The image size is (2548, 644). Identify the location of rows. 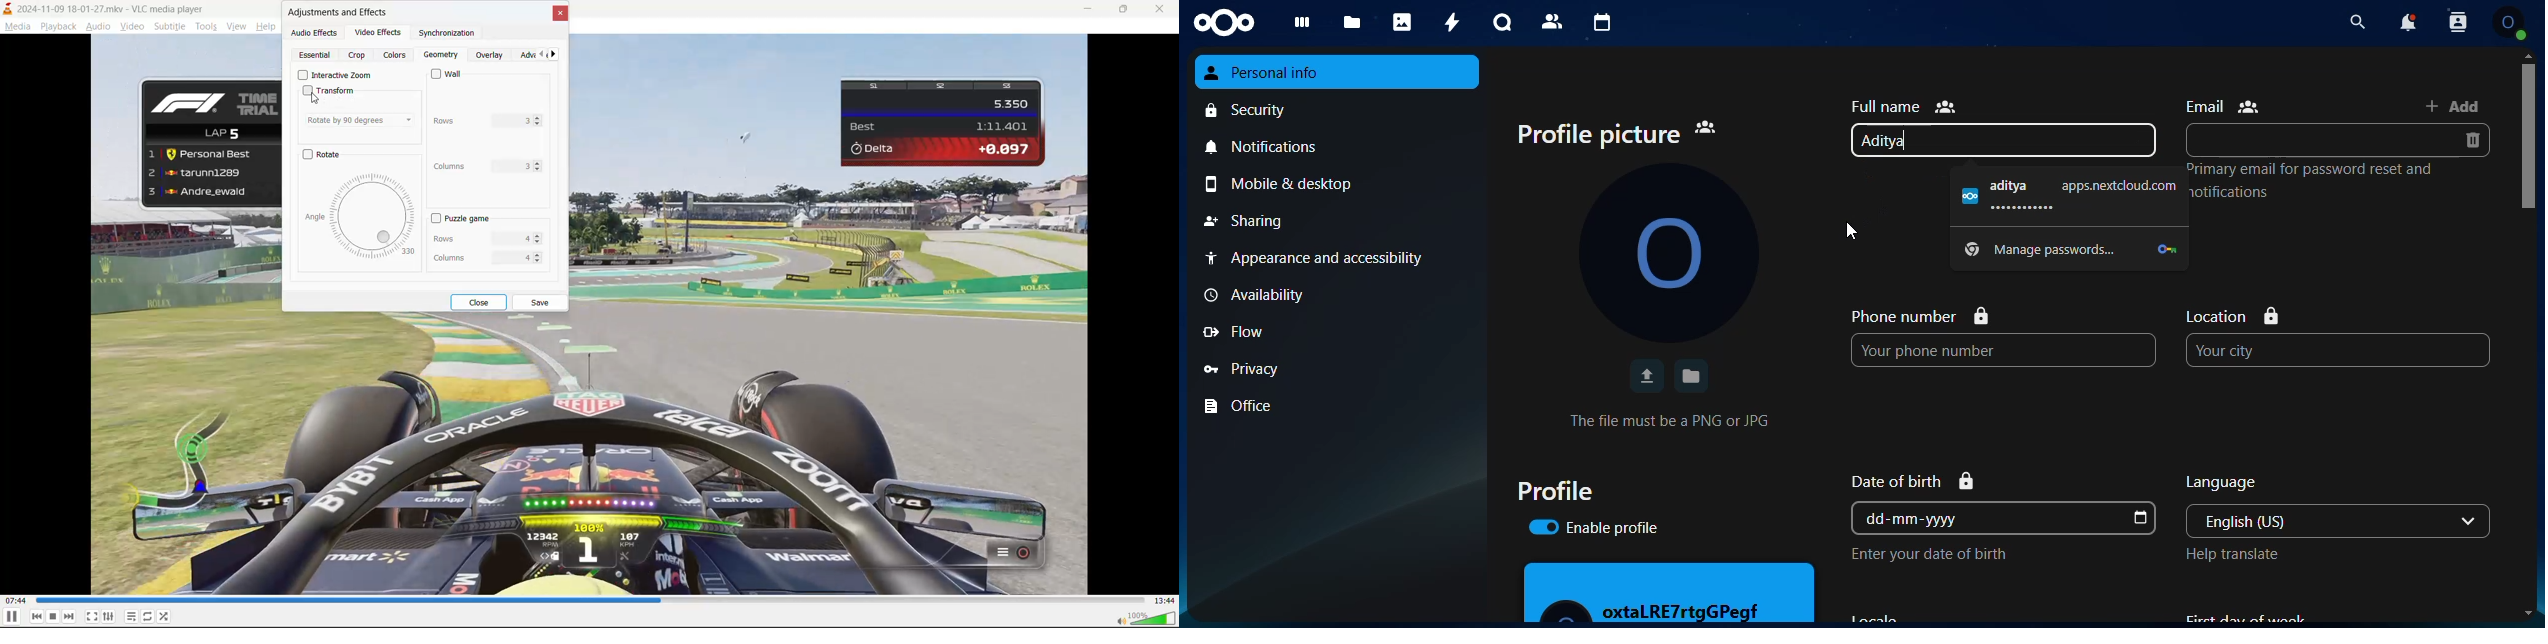
(481, 241).